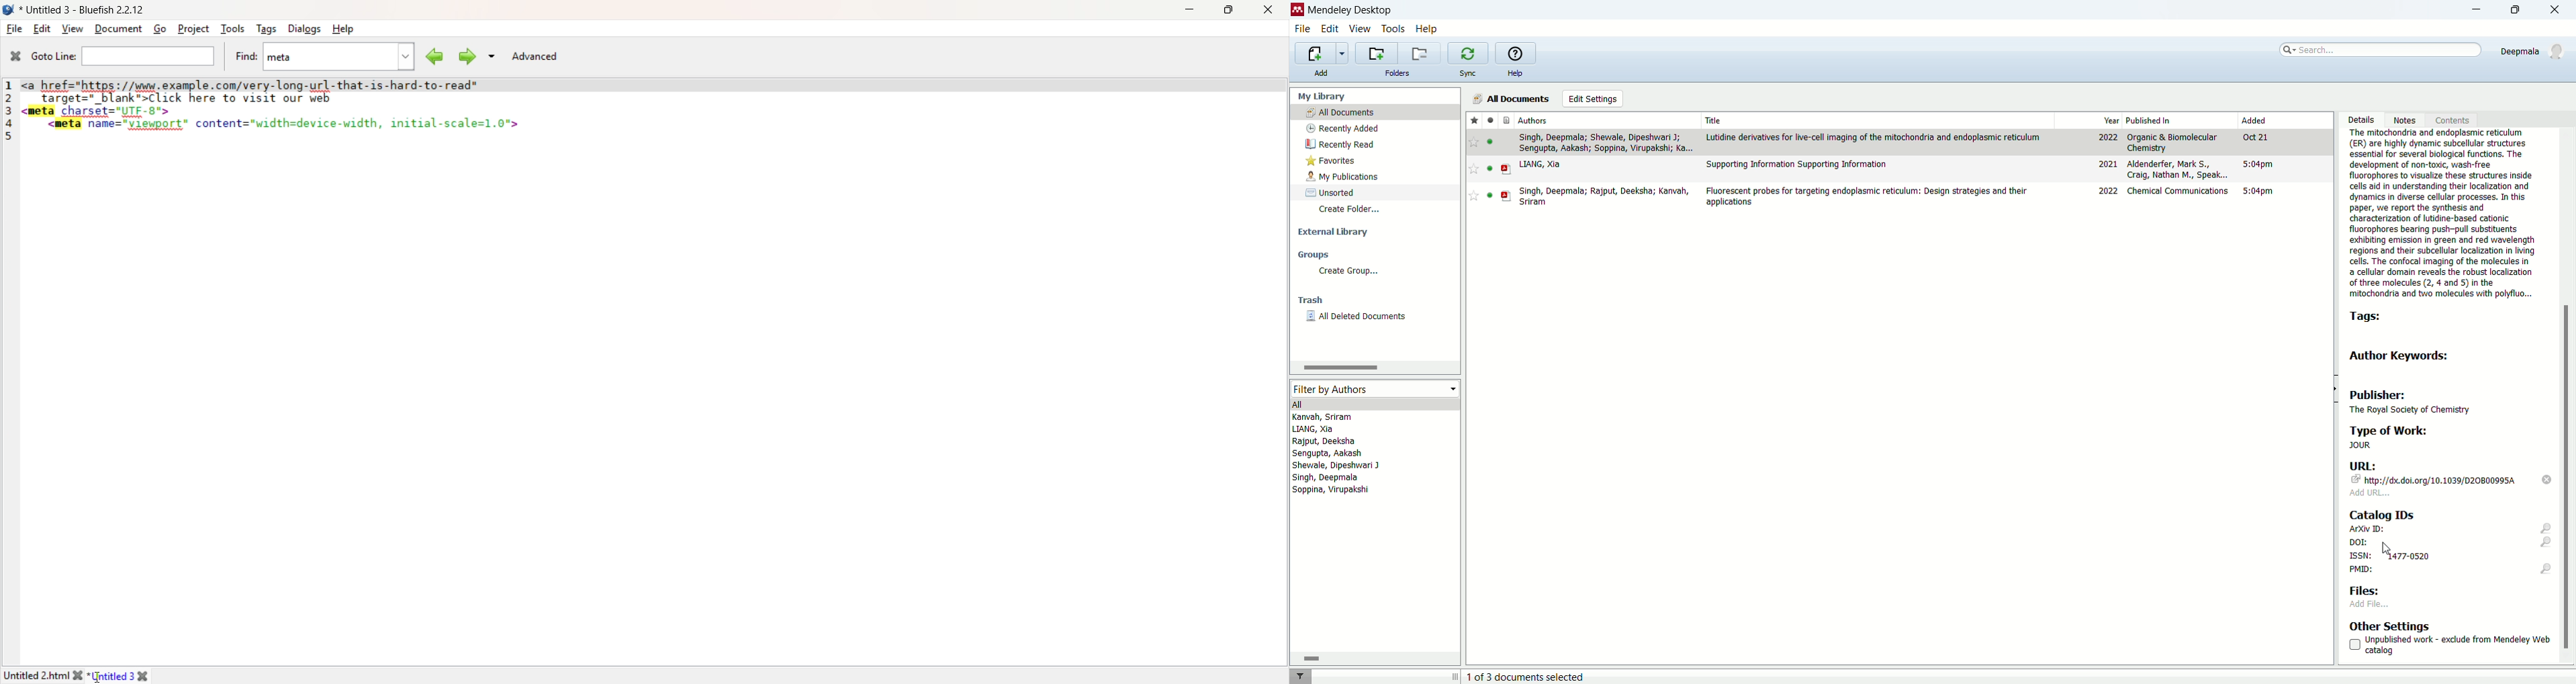 The height and width of the screenshot is (700, 2576). Describe the element at coordinates (2433, 437) in the screenshot. I see `type of work: JOUR` at that location.